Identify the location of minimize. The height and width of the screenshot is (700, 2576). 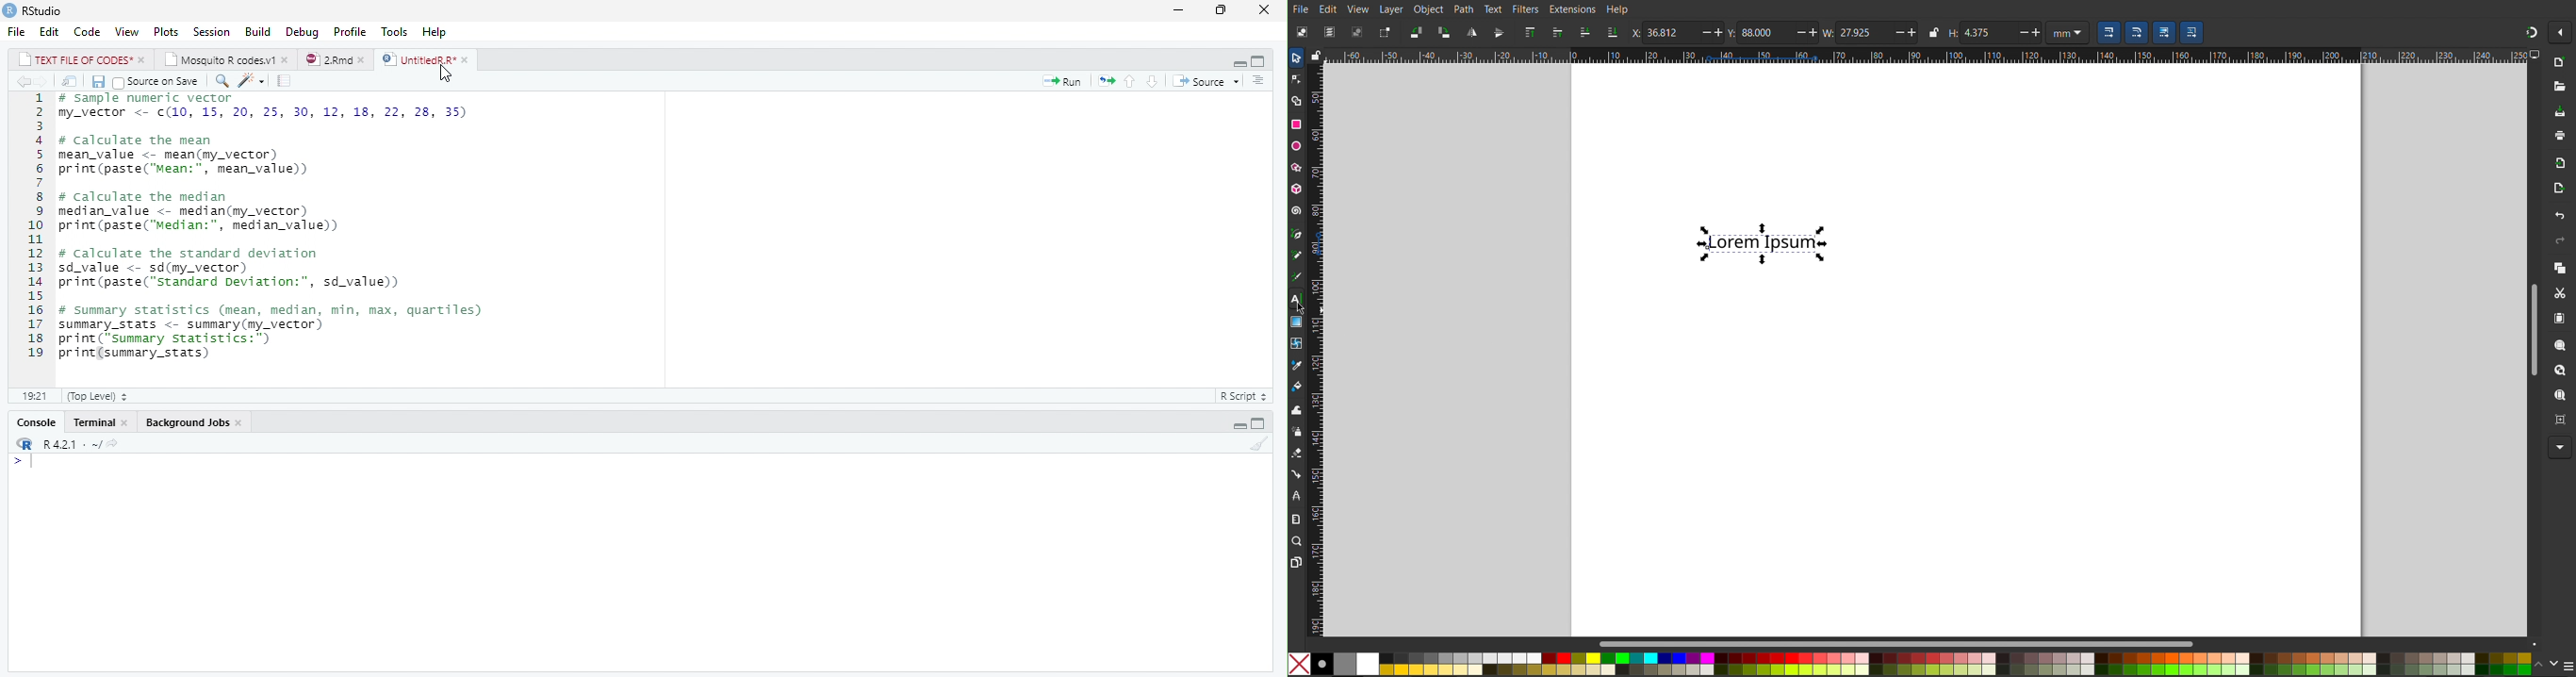
(1178, 11).